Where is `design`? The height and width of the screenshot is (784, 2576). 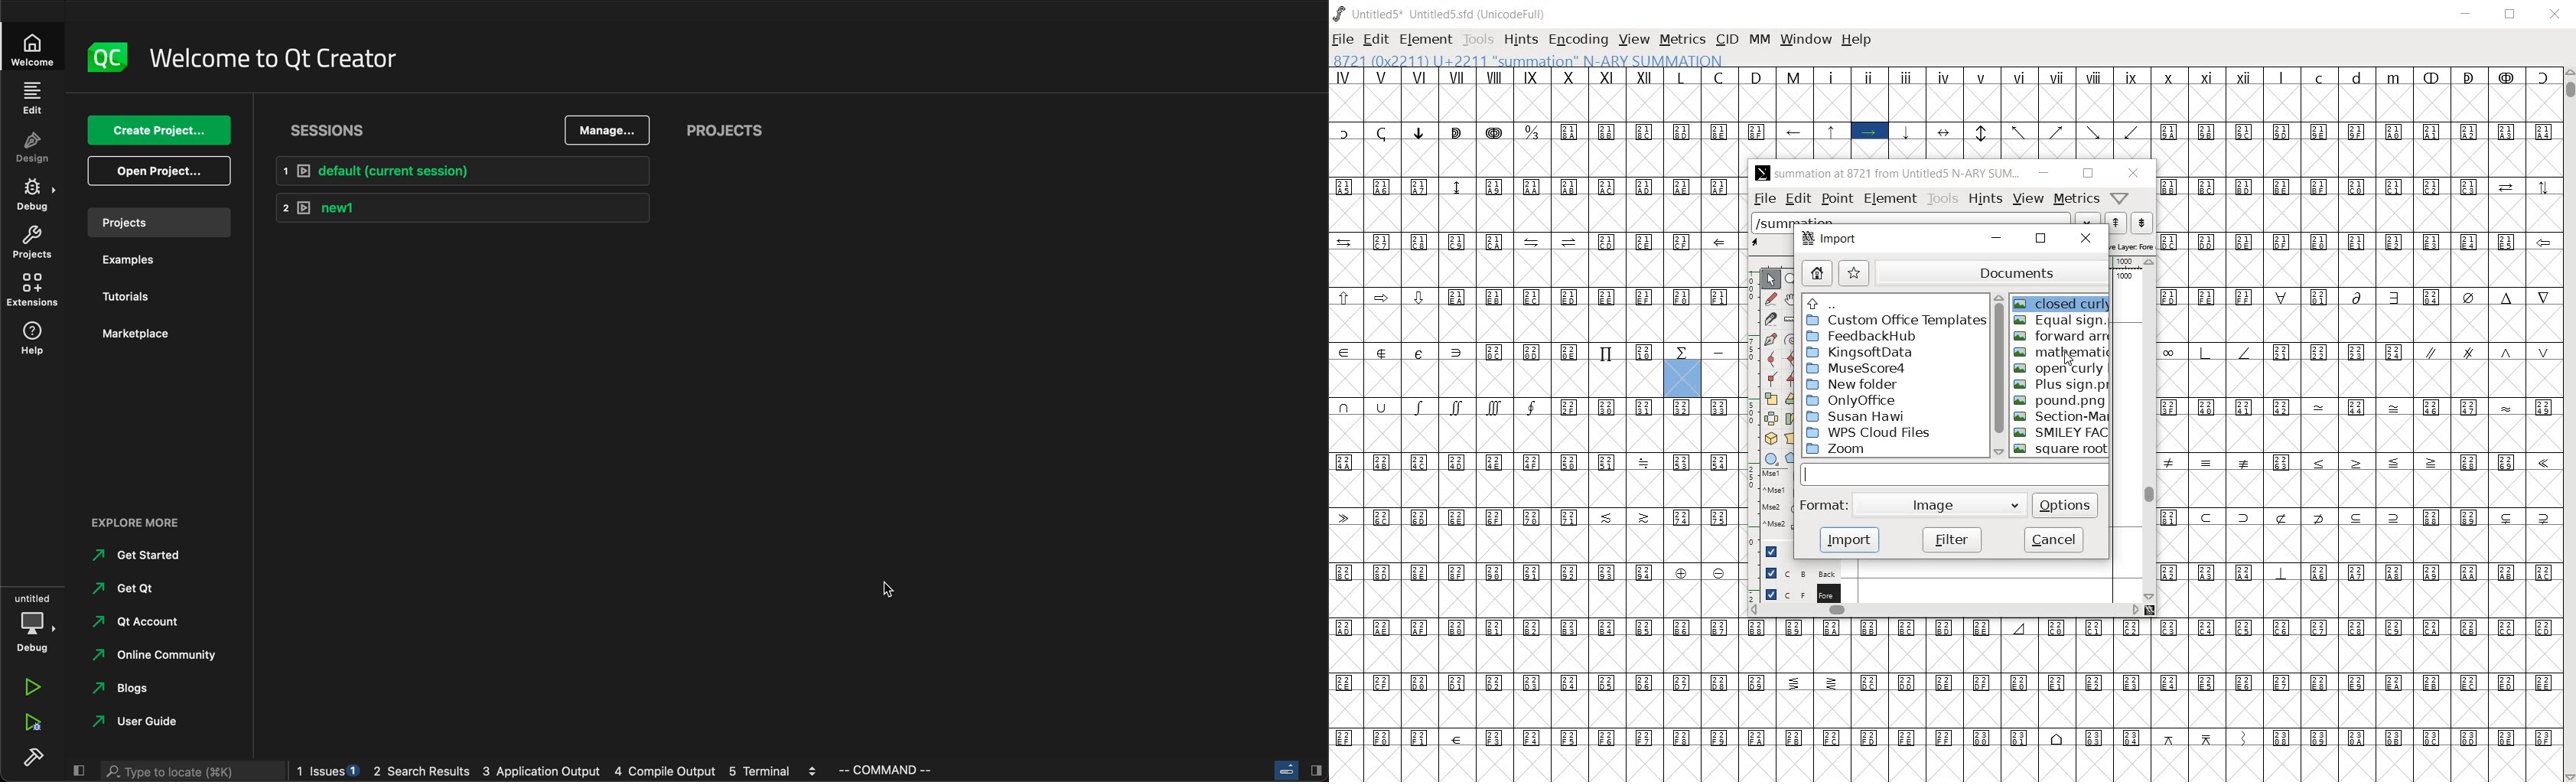
design is located at coordinates (34, 152).